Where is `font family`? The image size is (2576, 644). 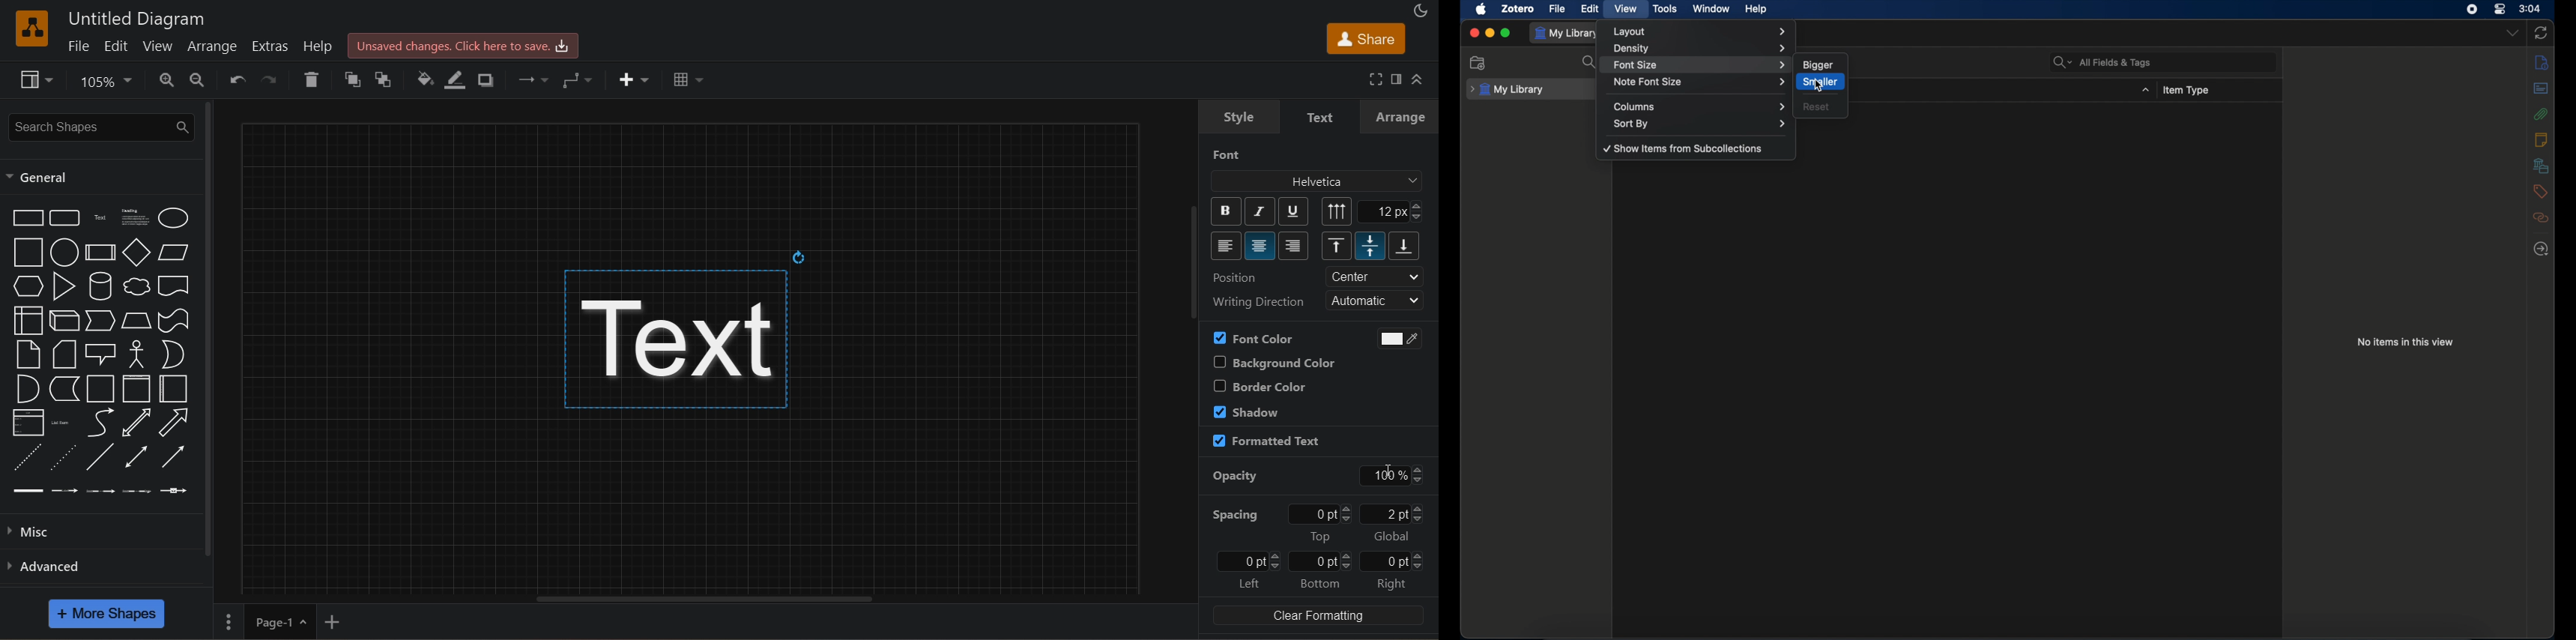 font family is located at coordinates (1319, 181).